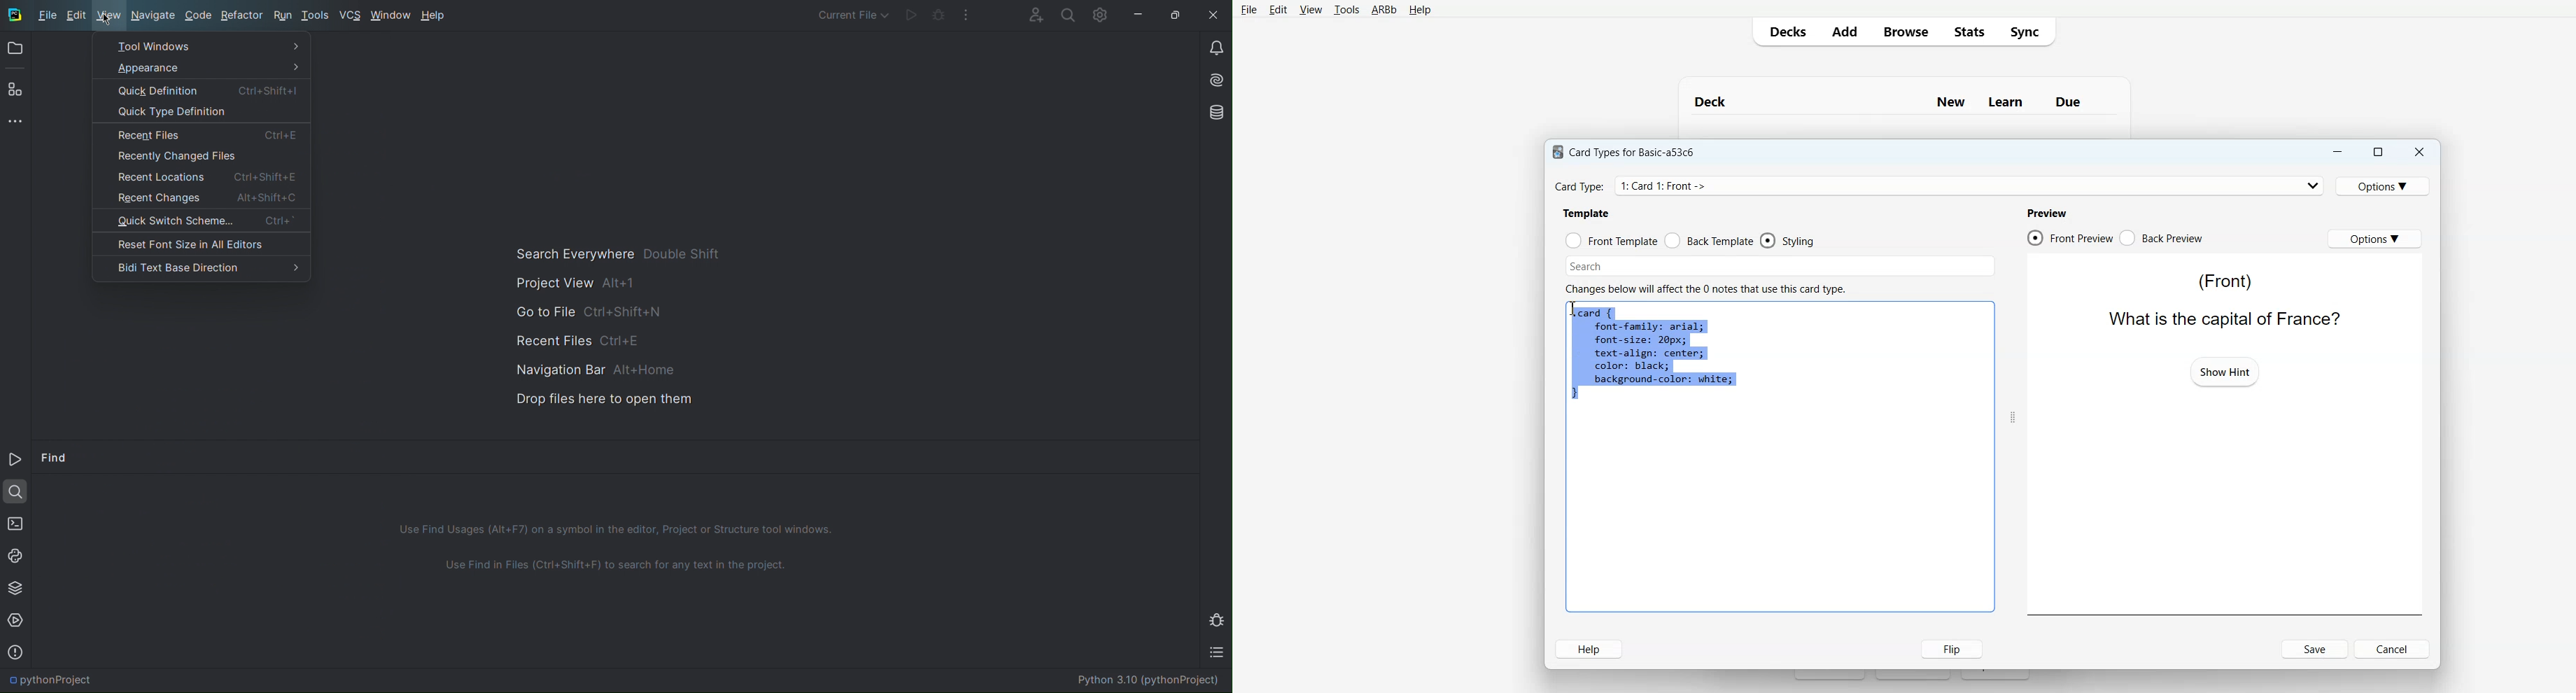 The width and height of the screenshot is (2576, 700). What do you see at coordinates (2377, 152) in the screenshot?
I see `Maximize` at bounding box center [2377, 152].